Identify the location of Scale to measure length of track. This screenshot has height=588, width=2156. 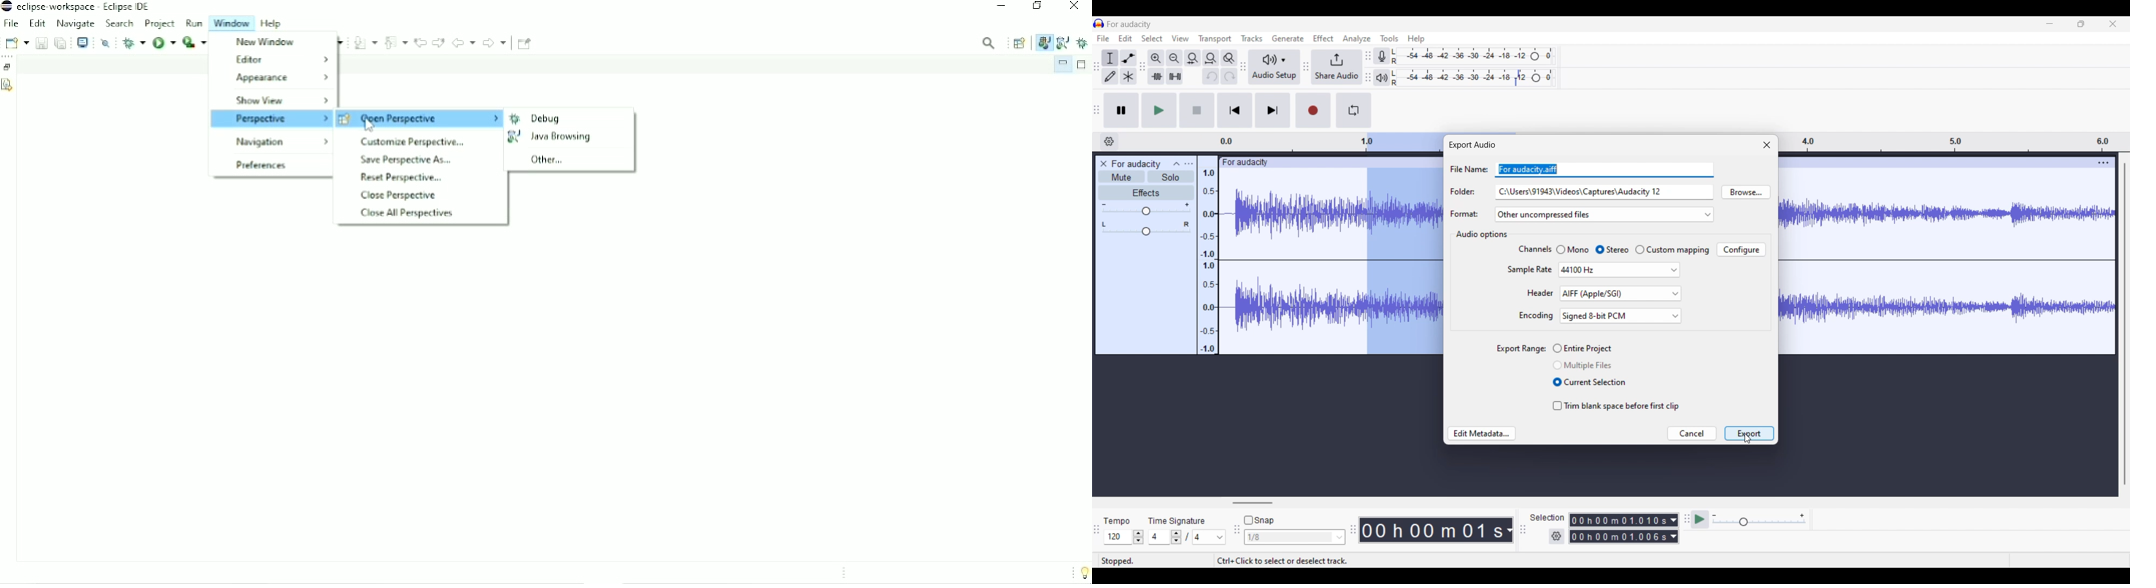
(1955, 142).